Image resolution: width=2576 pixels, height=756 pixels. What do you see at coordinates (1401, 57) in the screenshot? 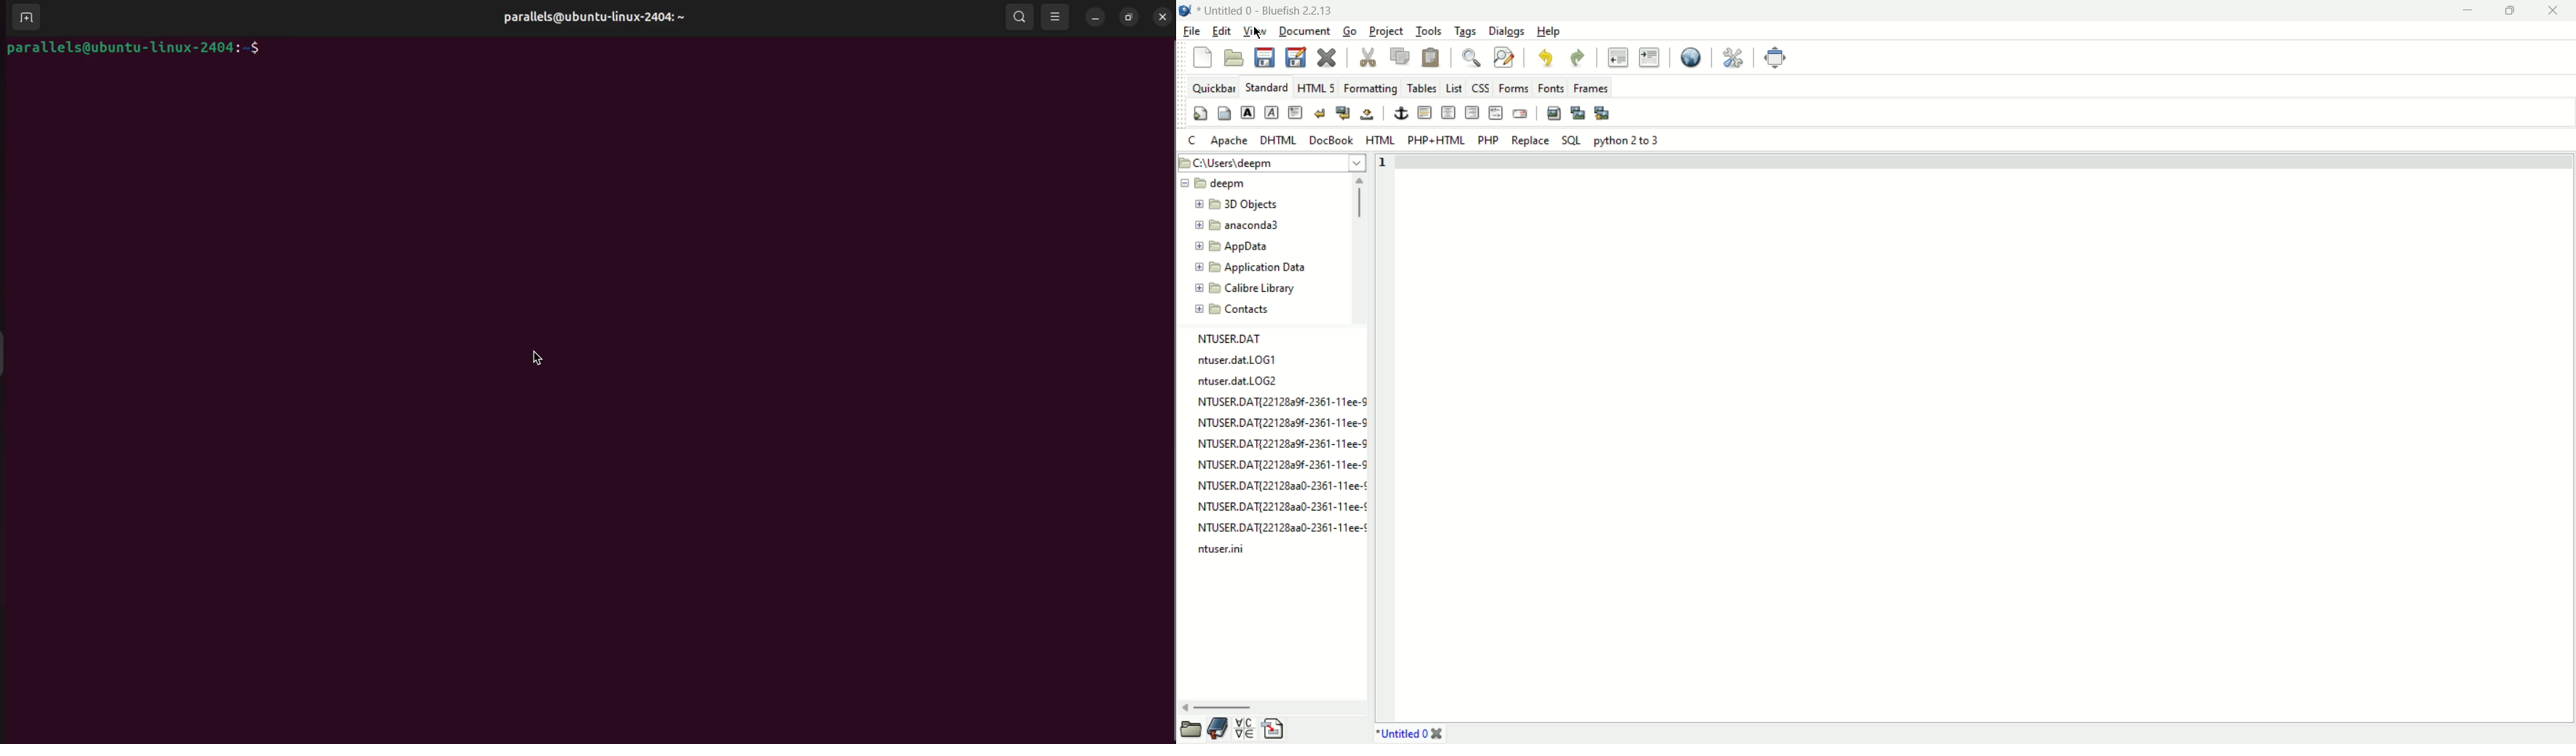
I see `copy` at bounding box center [1401, 57].